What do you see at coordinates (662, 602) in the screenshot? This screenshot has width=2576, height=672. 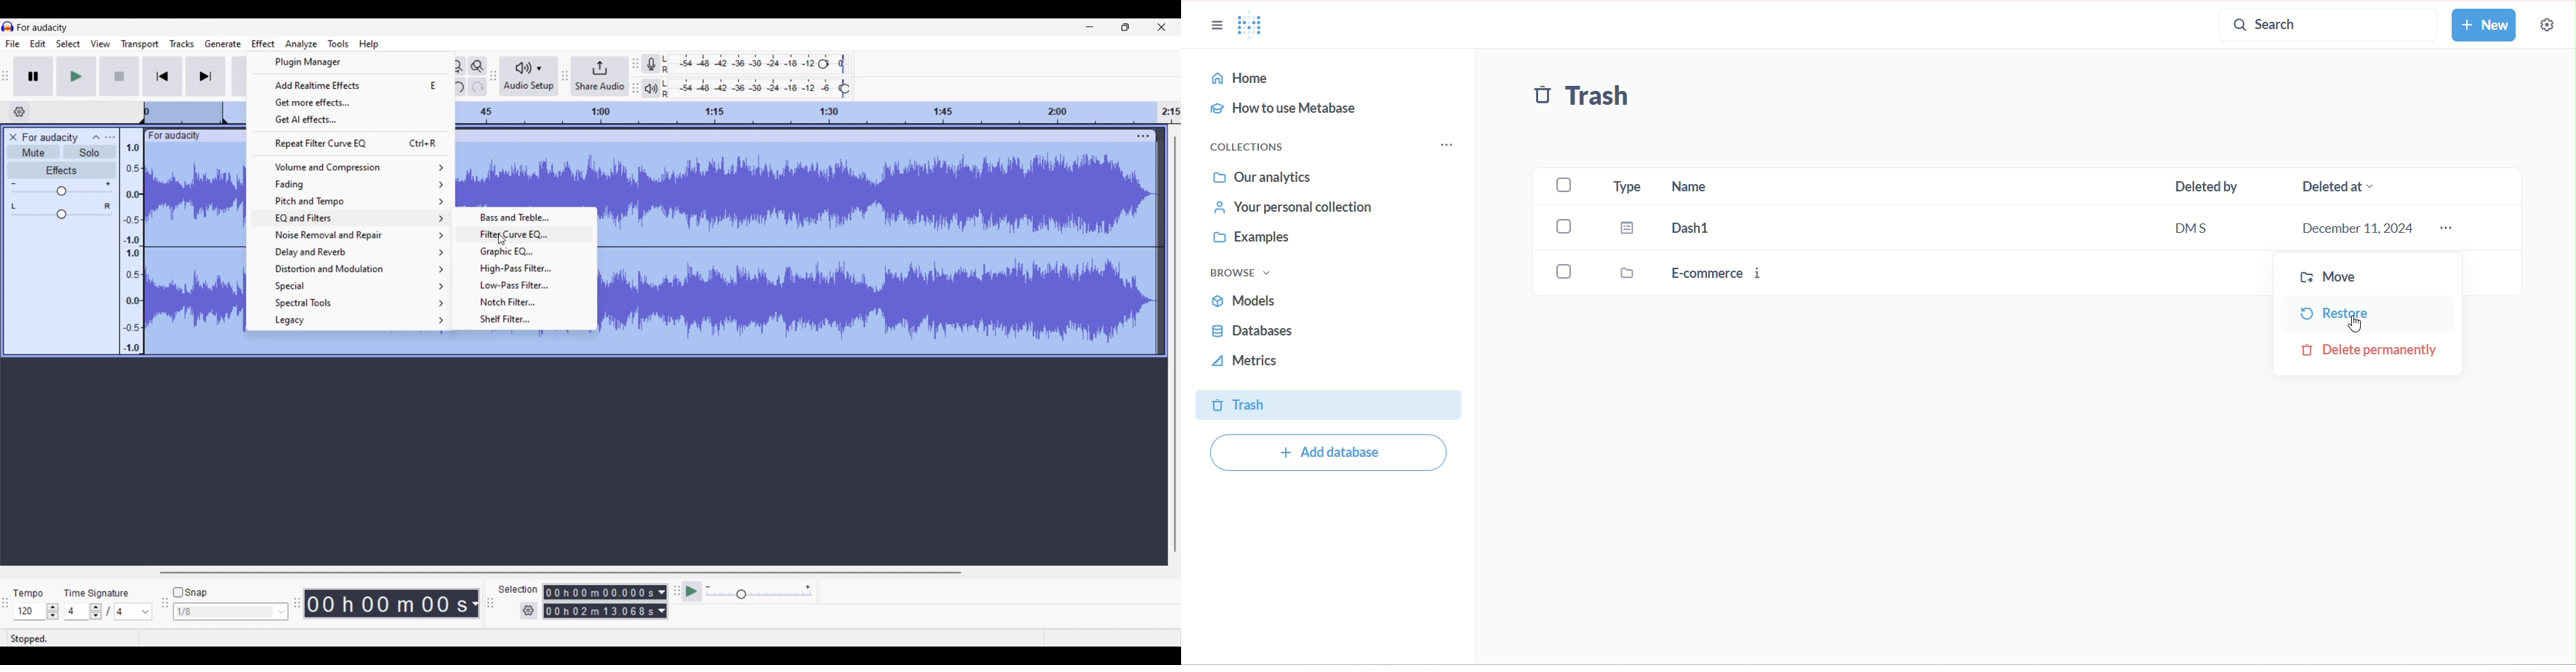 I see `Selection duration measurement` at bounding box center [662, 602].